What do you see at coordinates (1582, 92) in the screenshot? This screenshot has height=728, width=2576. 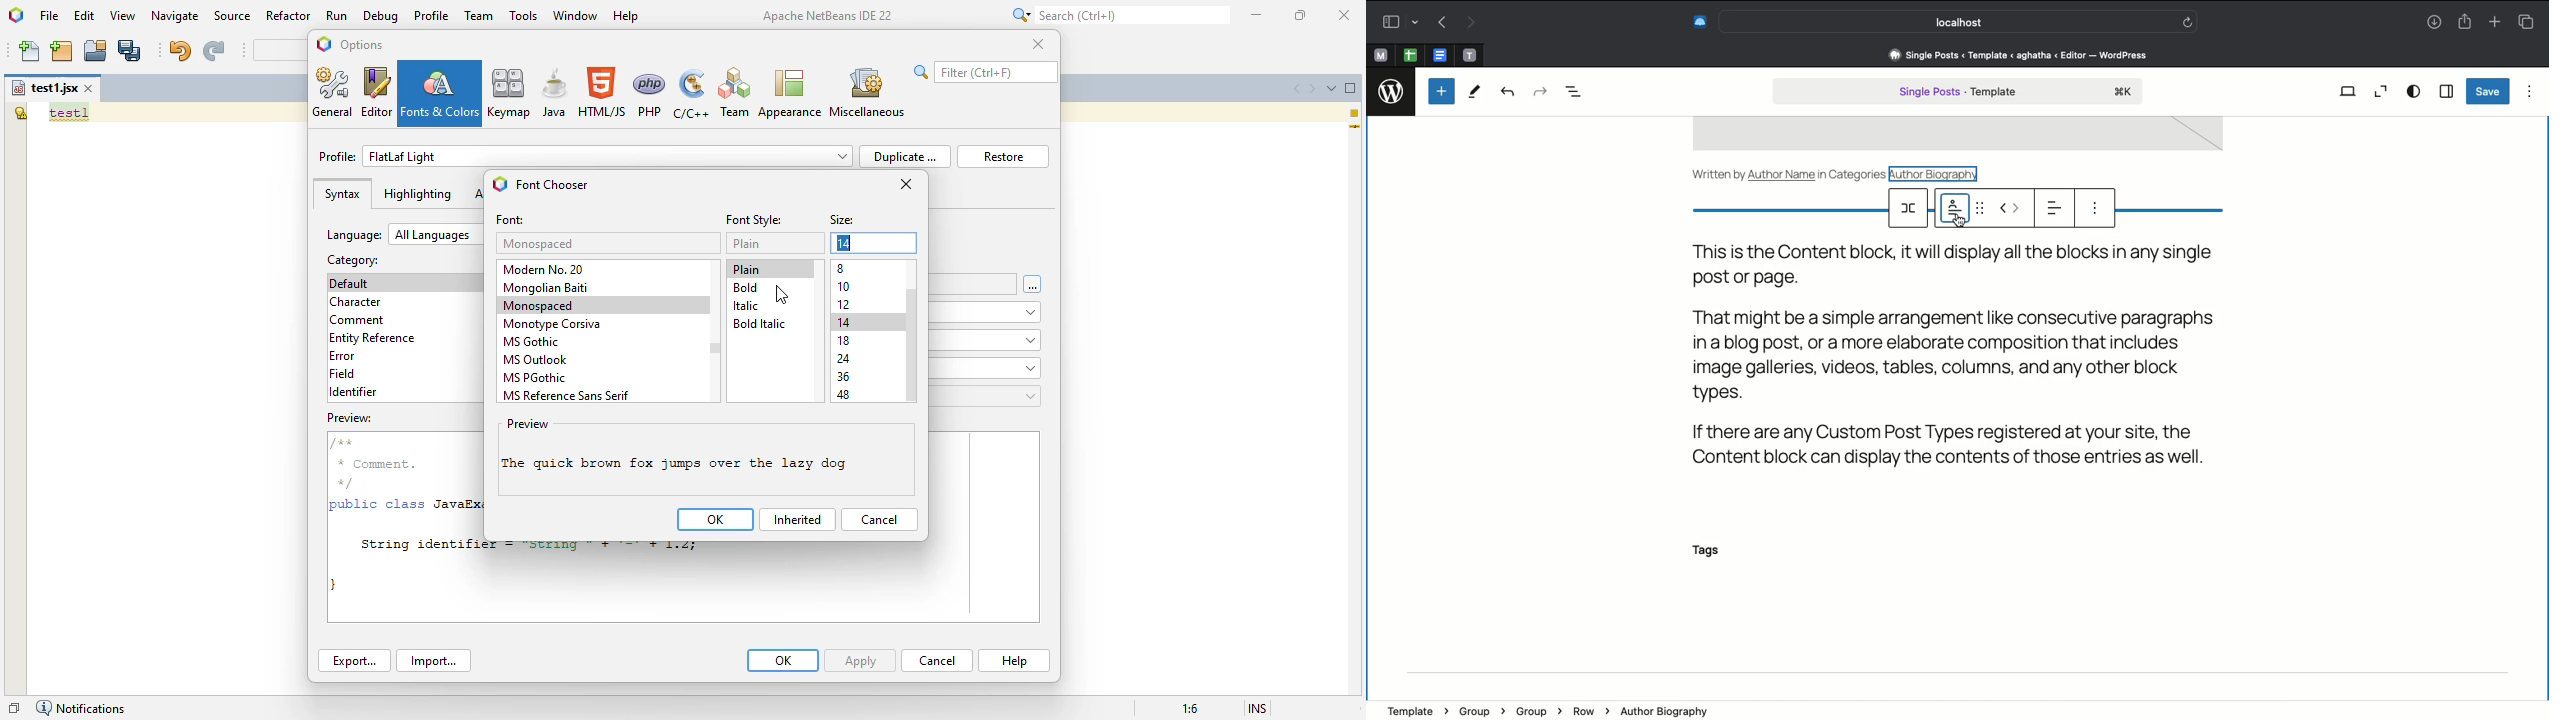 I see `Document overview` at bounding box center [1582, 92].